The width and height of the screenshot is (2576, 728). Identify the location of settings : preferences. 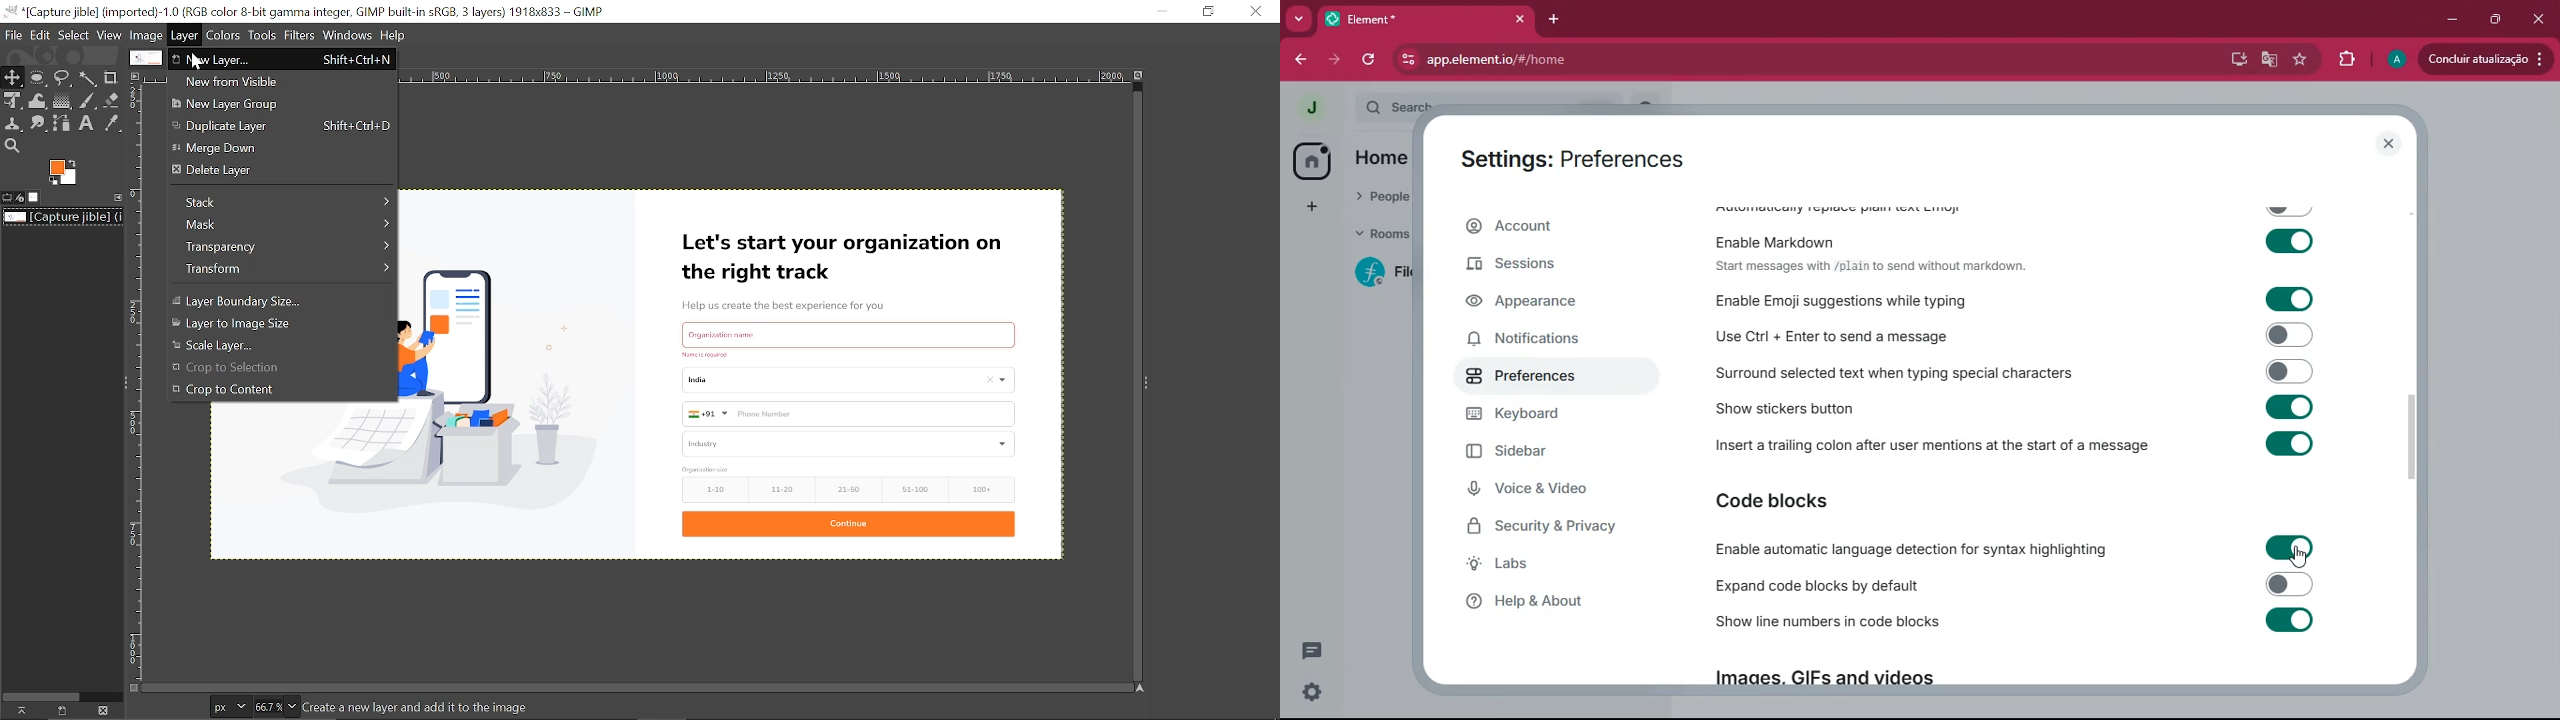
(1585, 158).